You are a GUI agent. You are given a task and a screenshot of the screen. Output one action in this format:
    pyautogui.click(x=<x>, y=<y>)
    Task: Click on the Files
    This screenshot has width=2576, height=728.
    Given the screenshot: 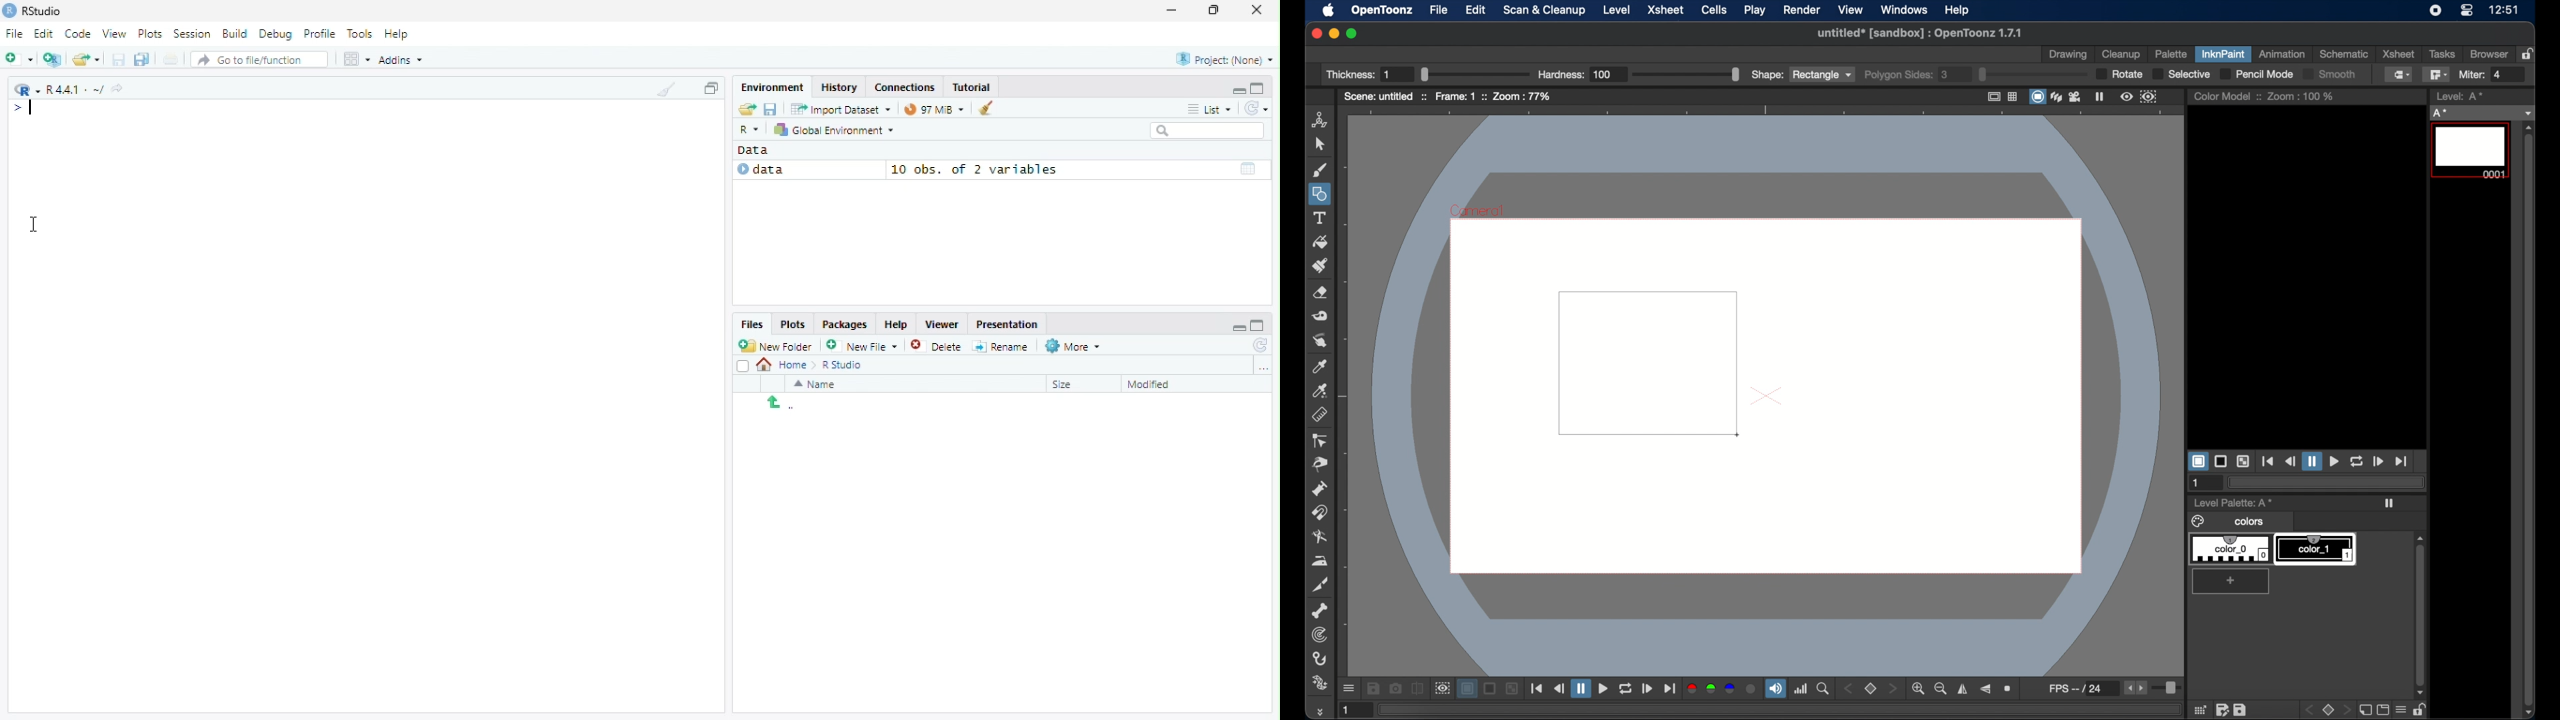 What is the action you would take?
    pyautogui.click(x=753, y=325)
    